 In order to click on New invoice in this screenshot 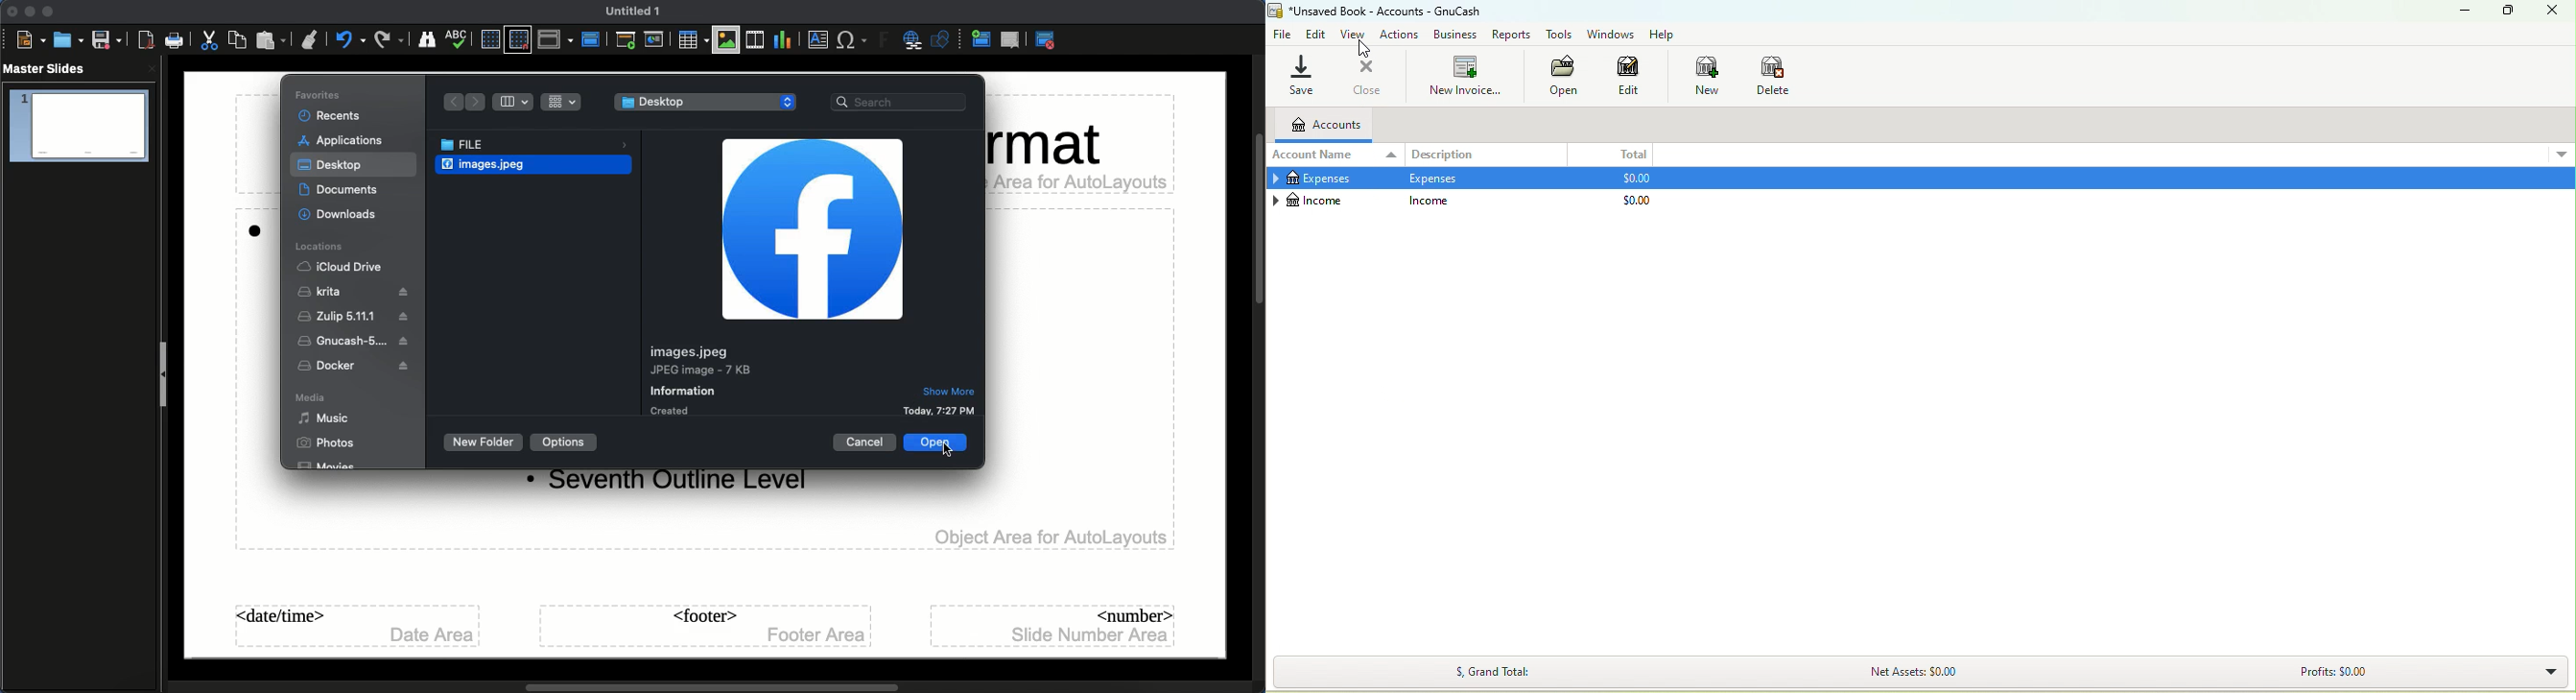, I will do `click(1465, 76)`.